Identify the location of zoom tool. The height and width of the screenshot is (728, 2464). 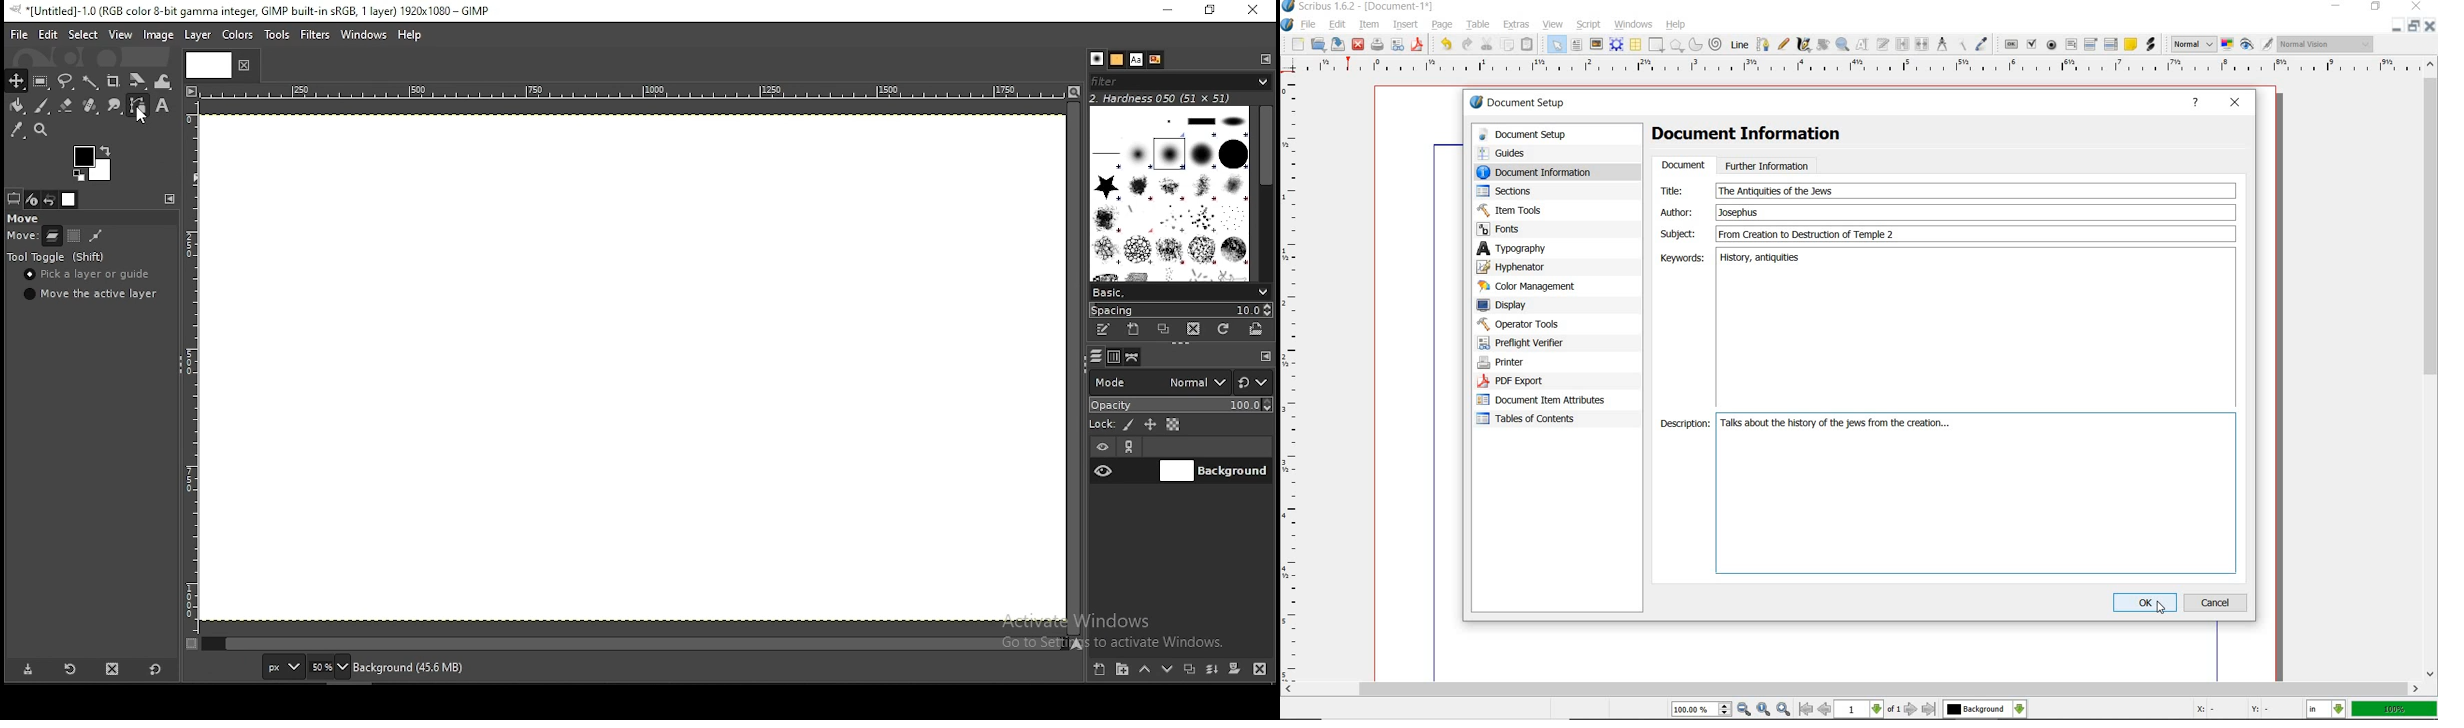
(42, 129).